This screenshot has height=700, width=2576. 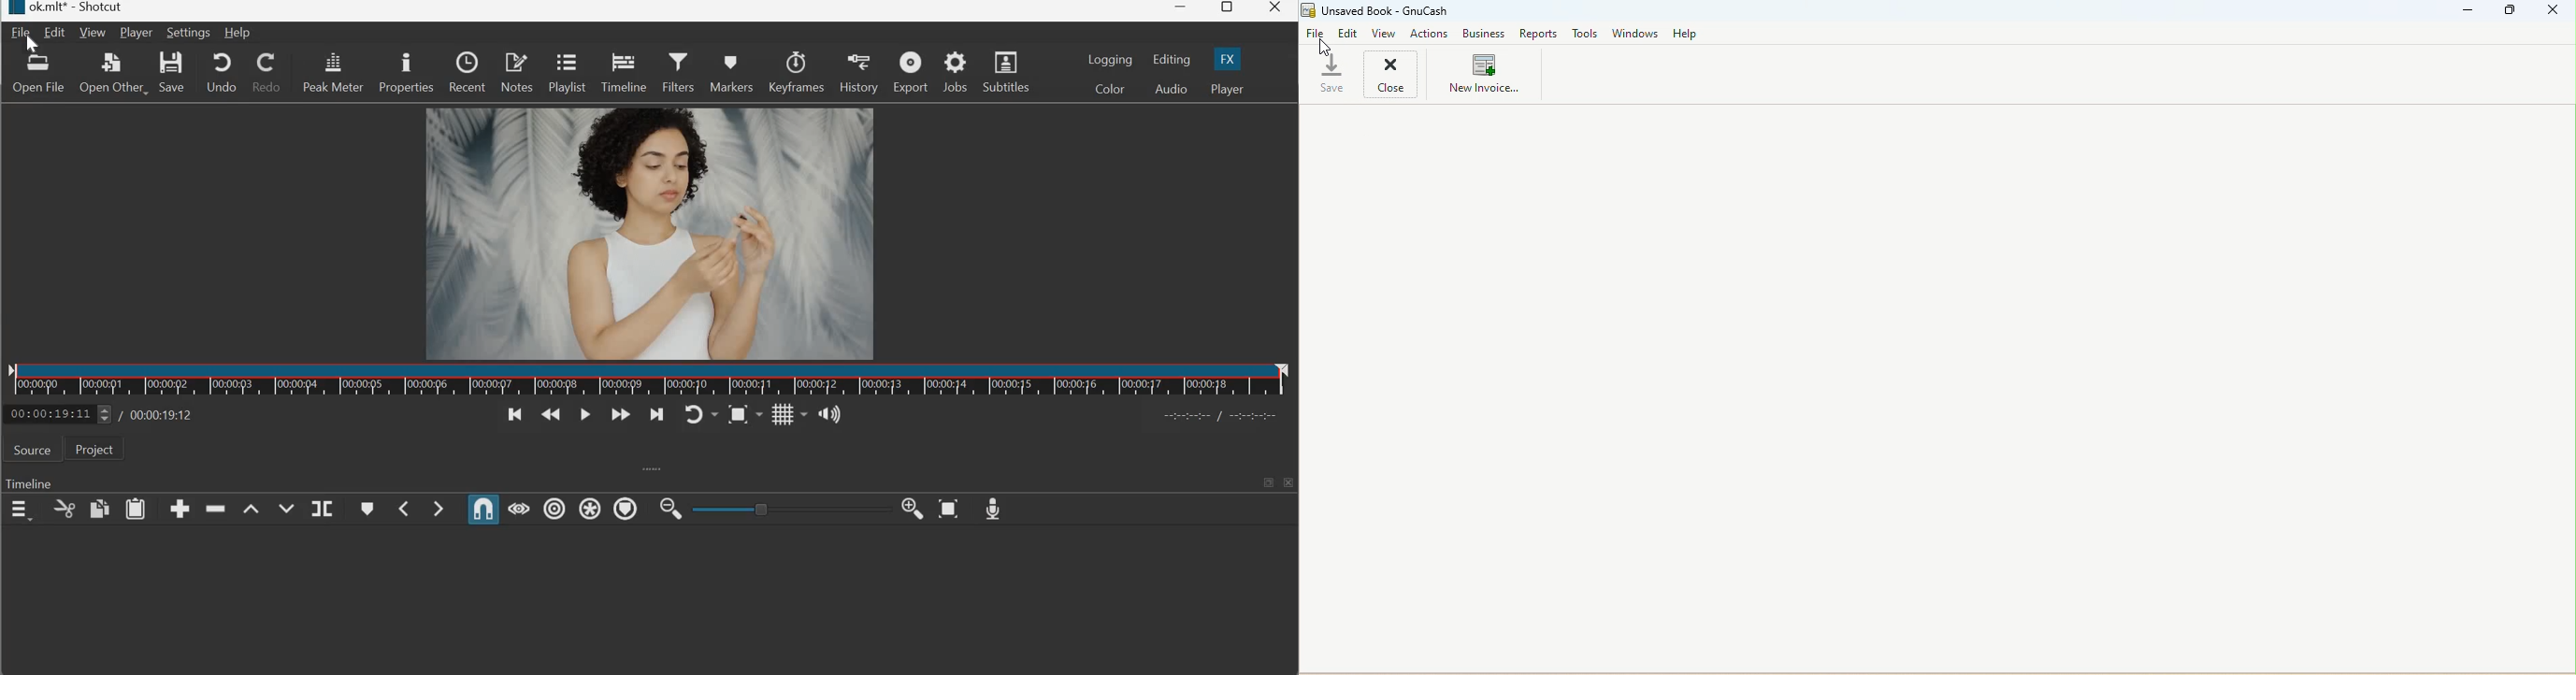 What do you see at coordinates (65, 509) in the screenshot?
I see `copy` at bounding box center [65, 509].